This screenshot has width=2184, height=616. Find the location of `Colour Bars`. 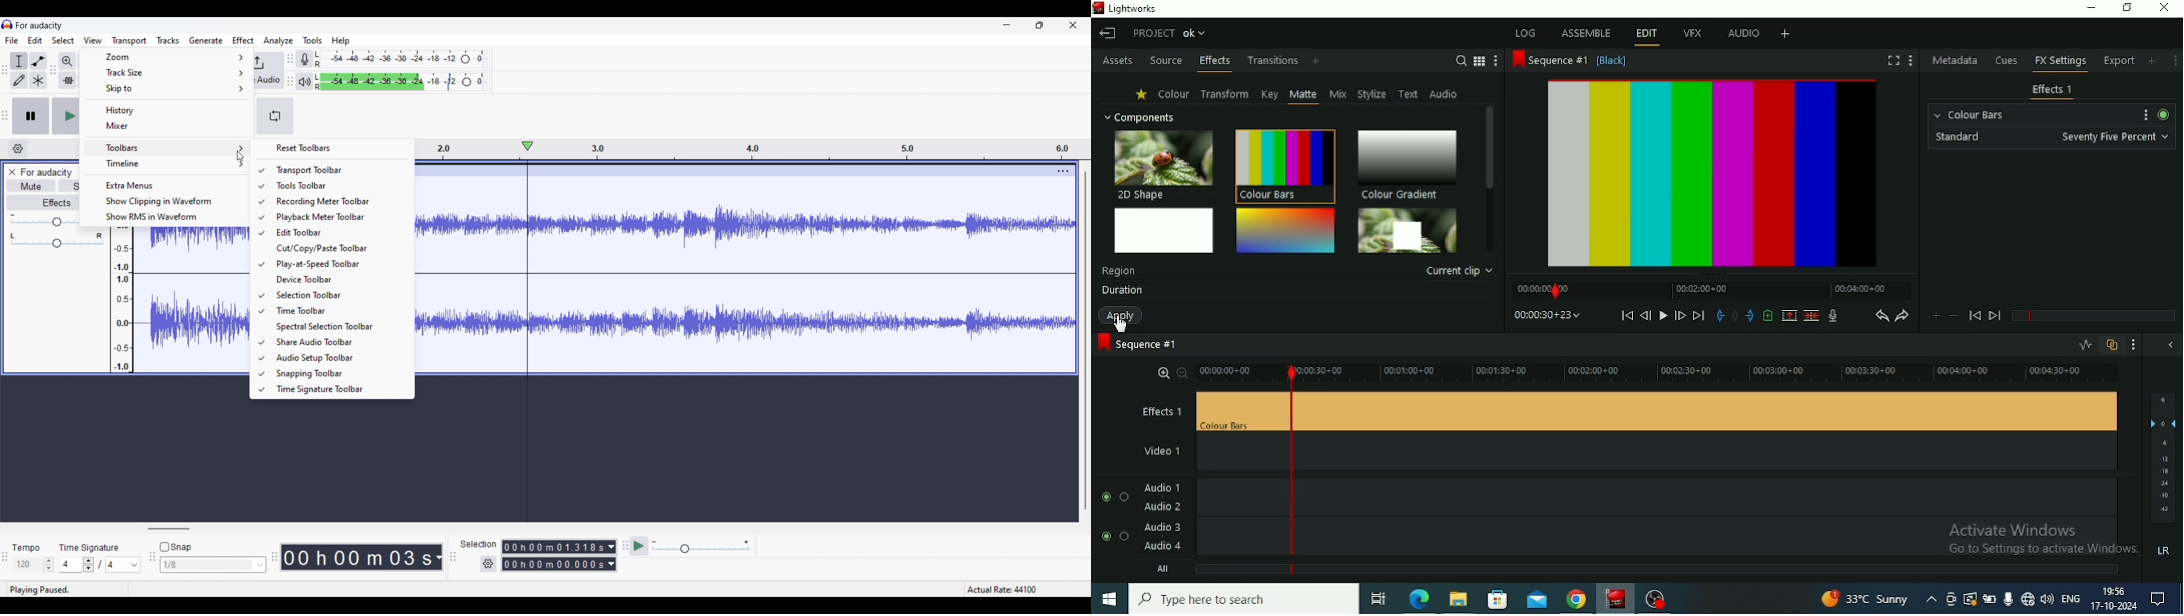

Colour Bars is located at coordinates (1969, 112).